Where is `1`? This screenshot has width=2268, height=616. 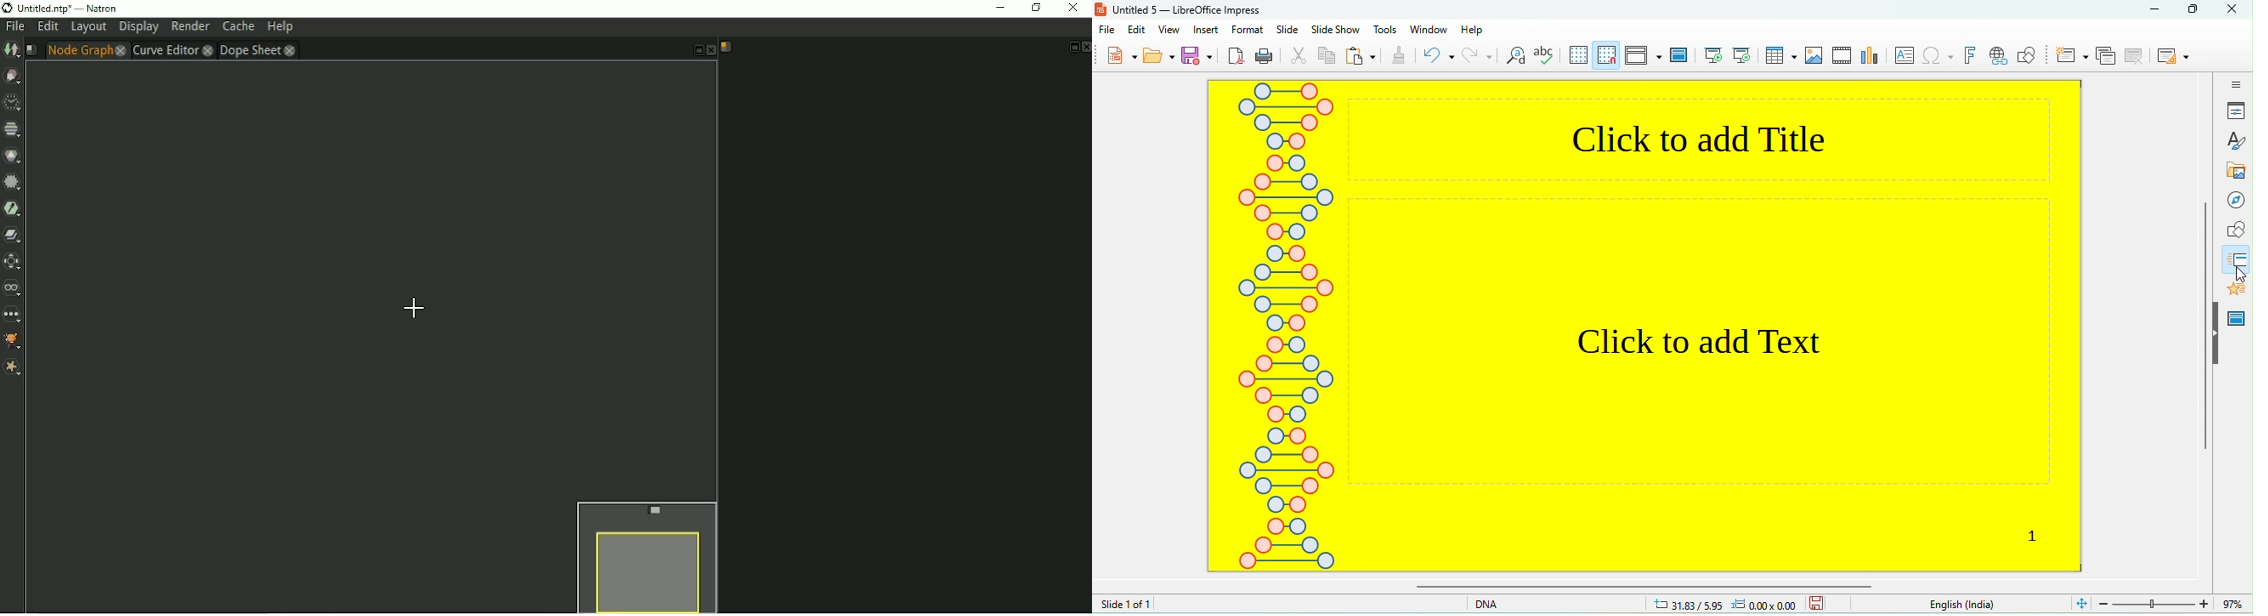
1 is located at coordinates (2034, 535).